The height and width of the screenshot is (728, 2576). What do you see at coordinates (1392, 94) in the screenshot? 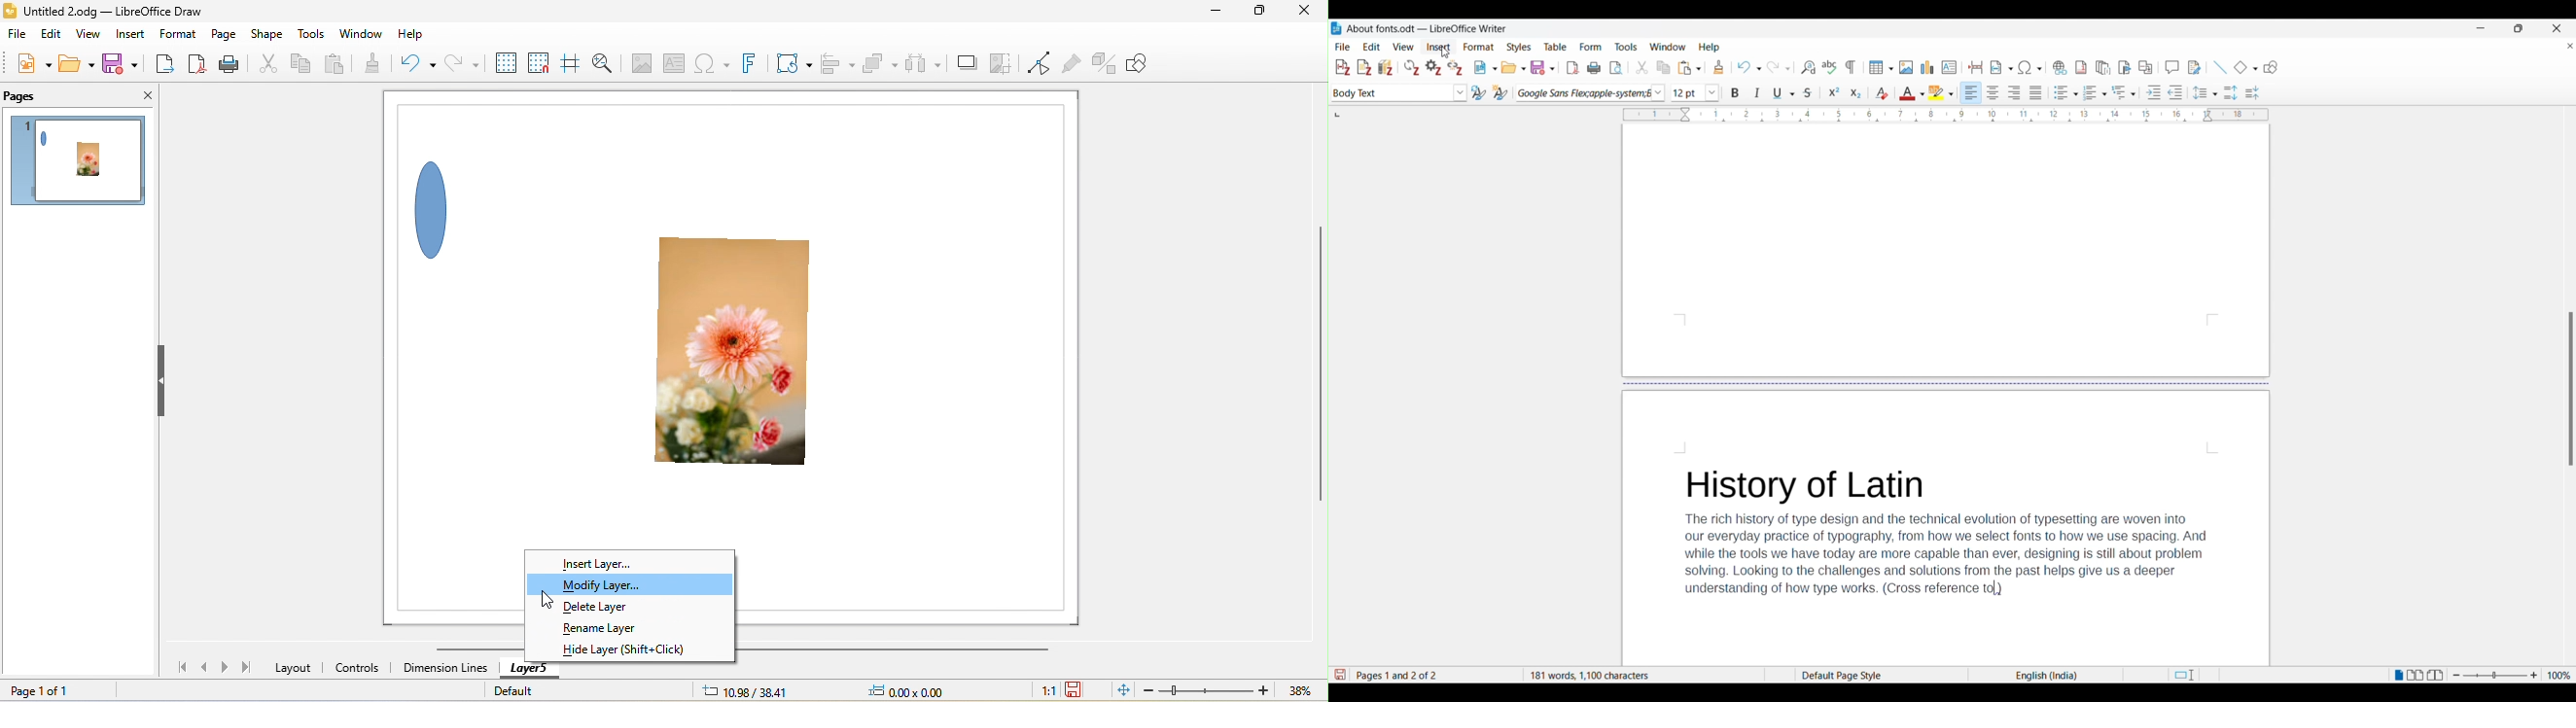
I see `Current paragraph selection` at bounding box center [1392, 94].